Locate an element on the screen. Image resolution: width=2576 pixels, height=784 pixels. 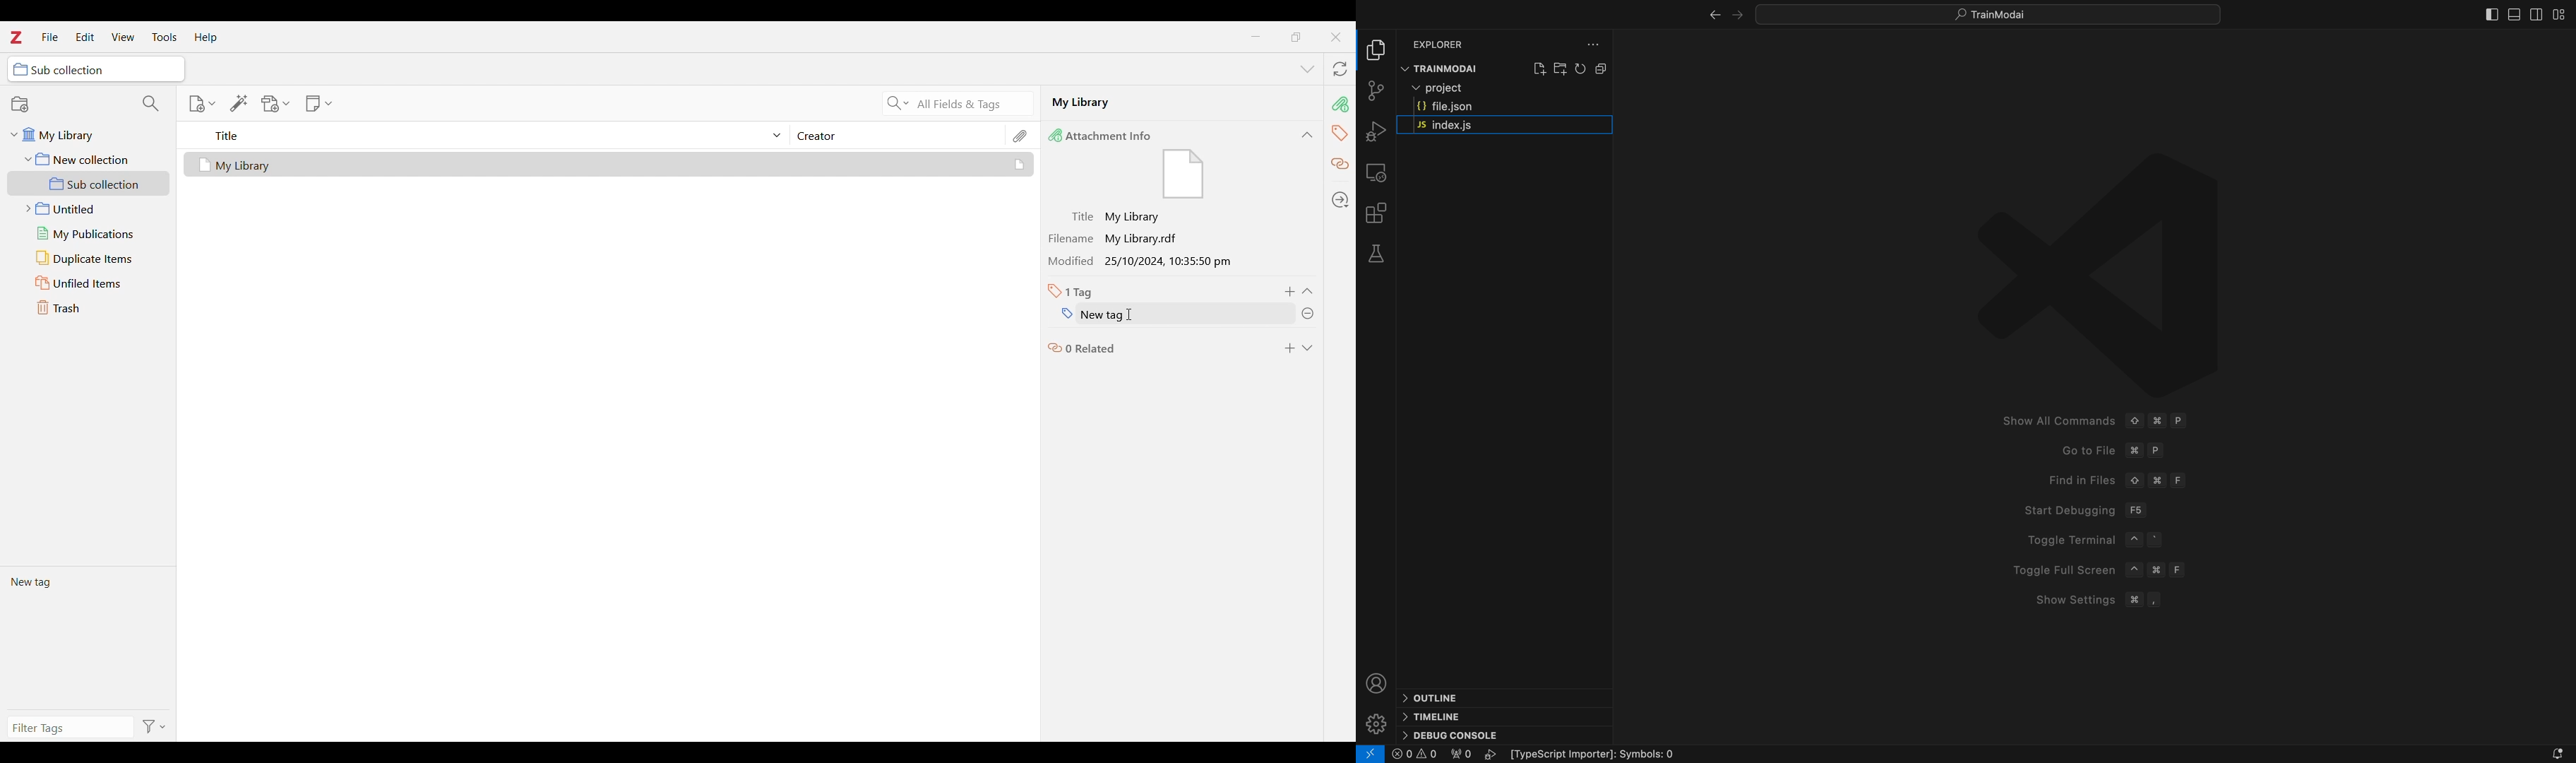
Current tags is located at coordinates (88, 637).